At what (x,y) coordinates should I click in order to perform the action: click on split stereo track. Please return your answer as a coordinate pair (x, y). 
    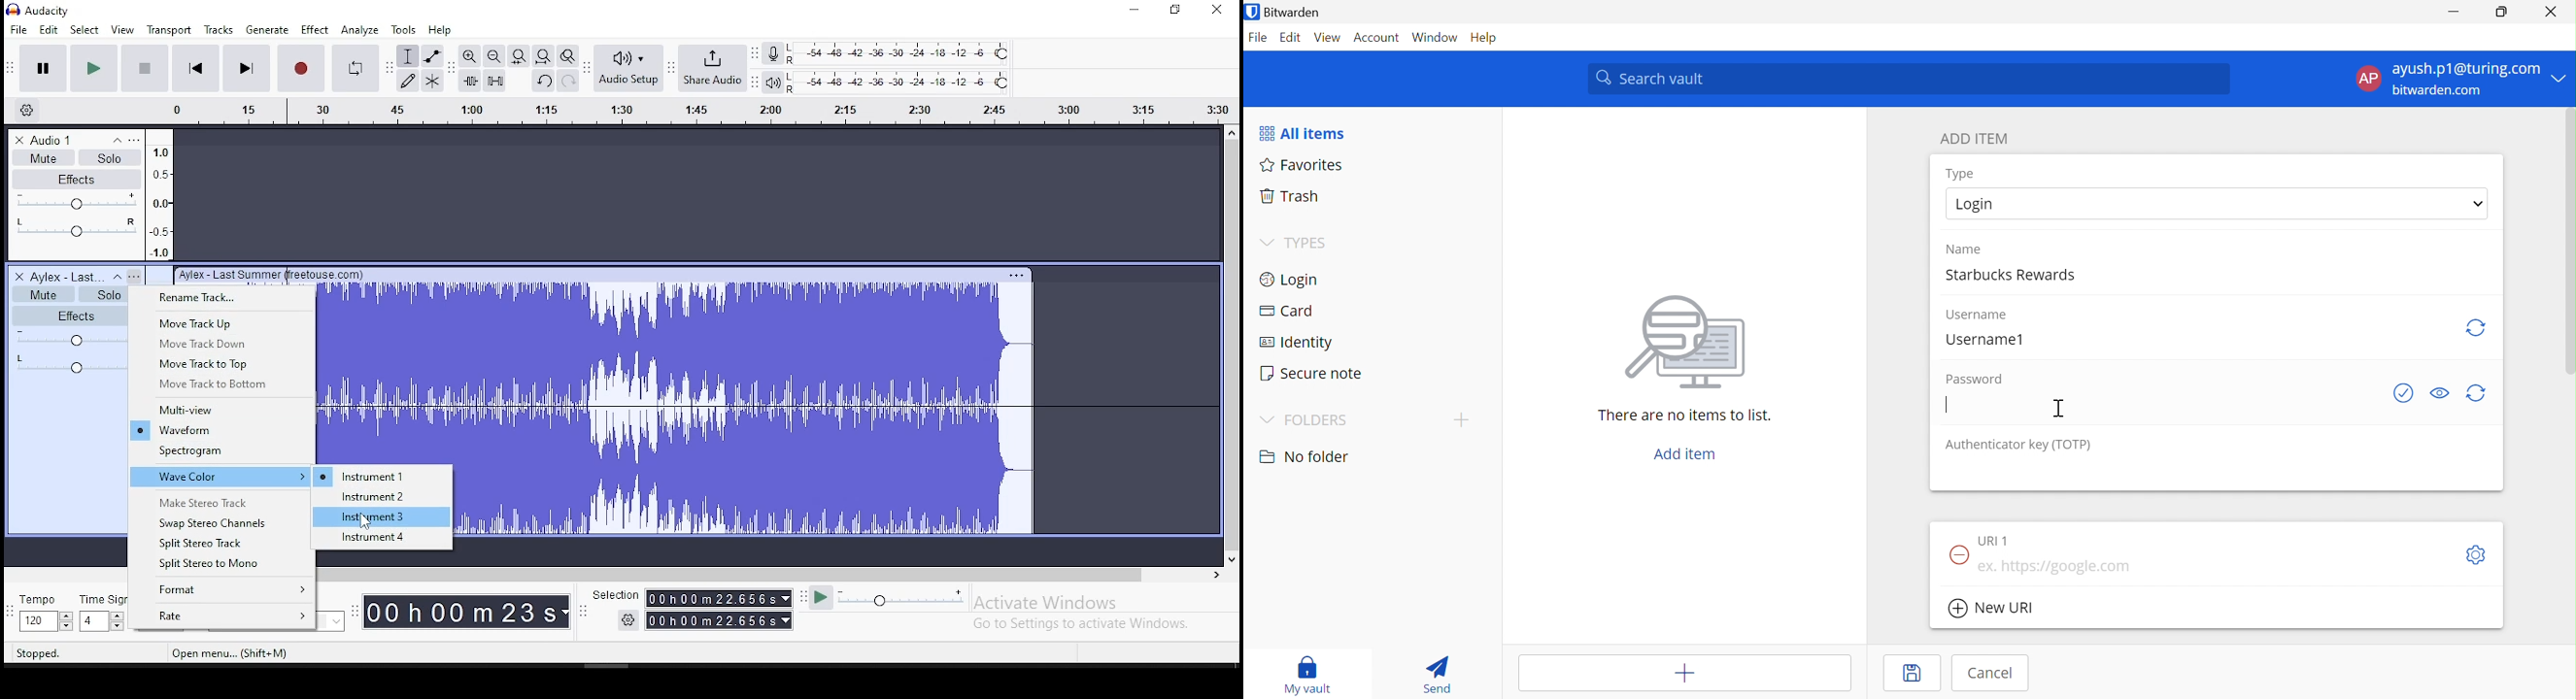
    Looking at the image, I should click on (223, 542).